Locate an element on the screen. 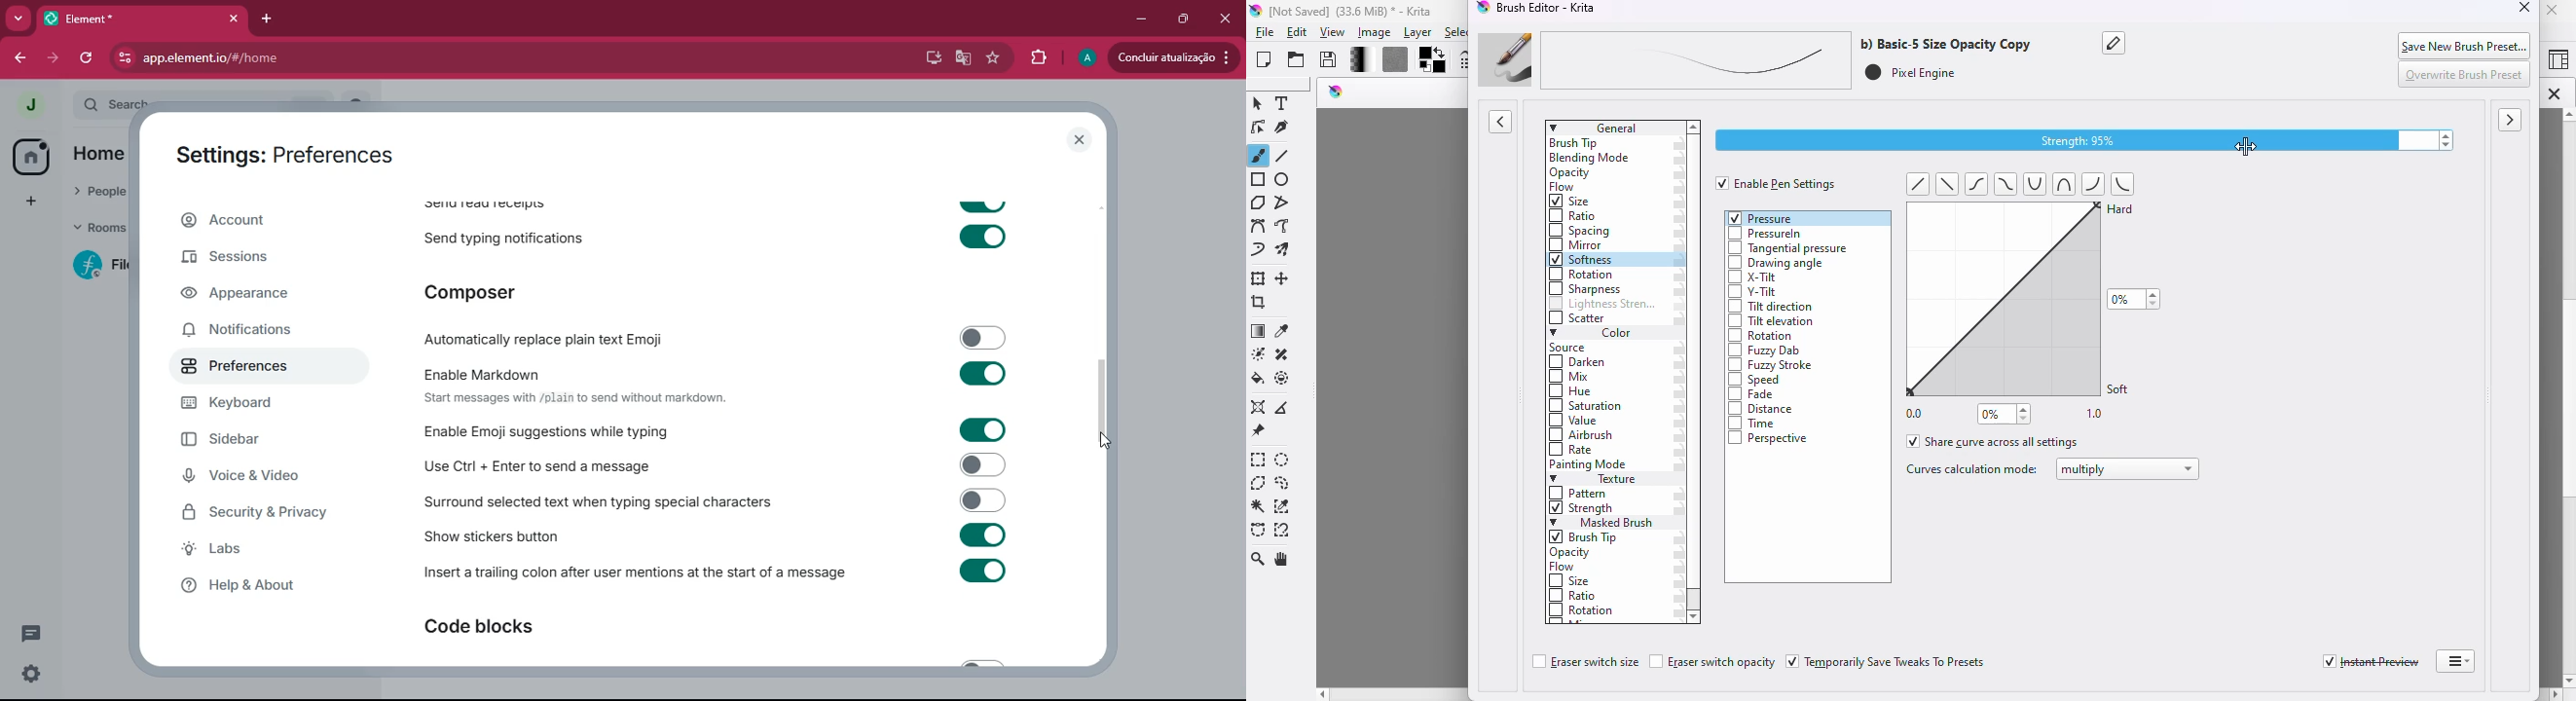 This screenshot has width=2576, height=728. sessions is located at coordinates (245, 260).